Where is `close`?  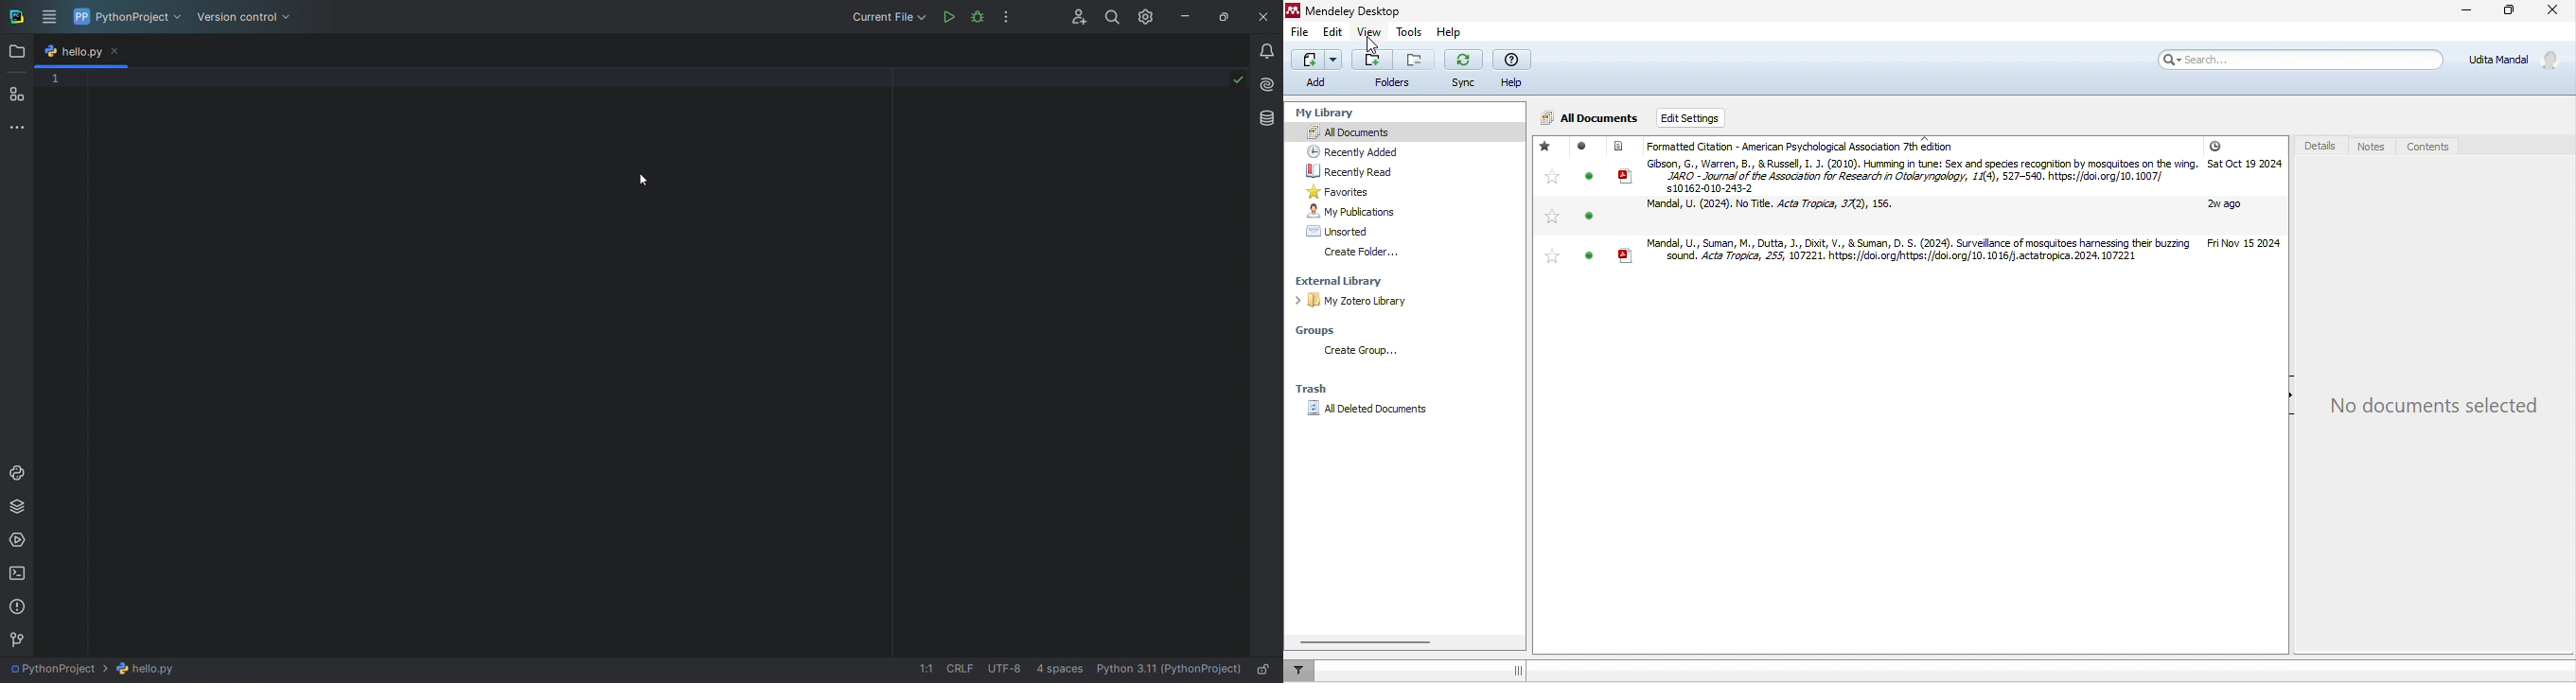
close is located at coordinates (2550, 12).